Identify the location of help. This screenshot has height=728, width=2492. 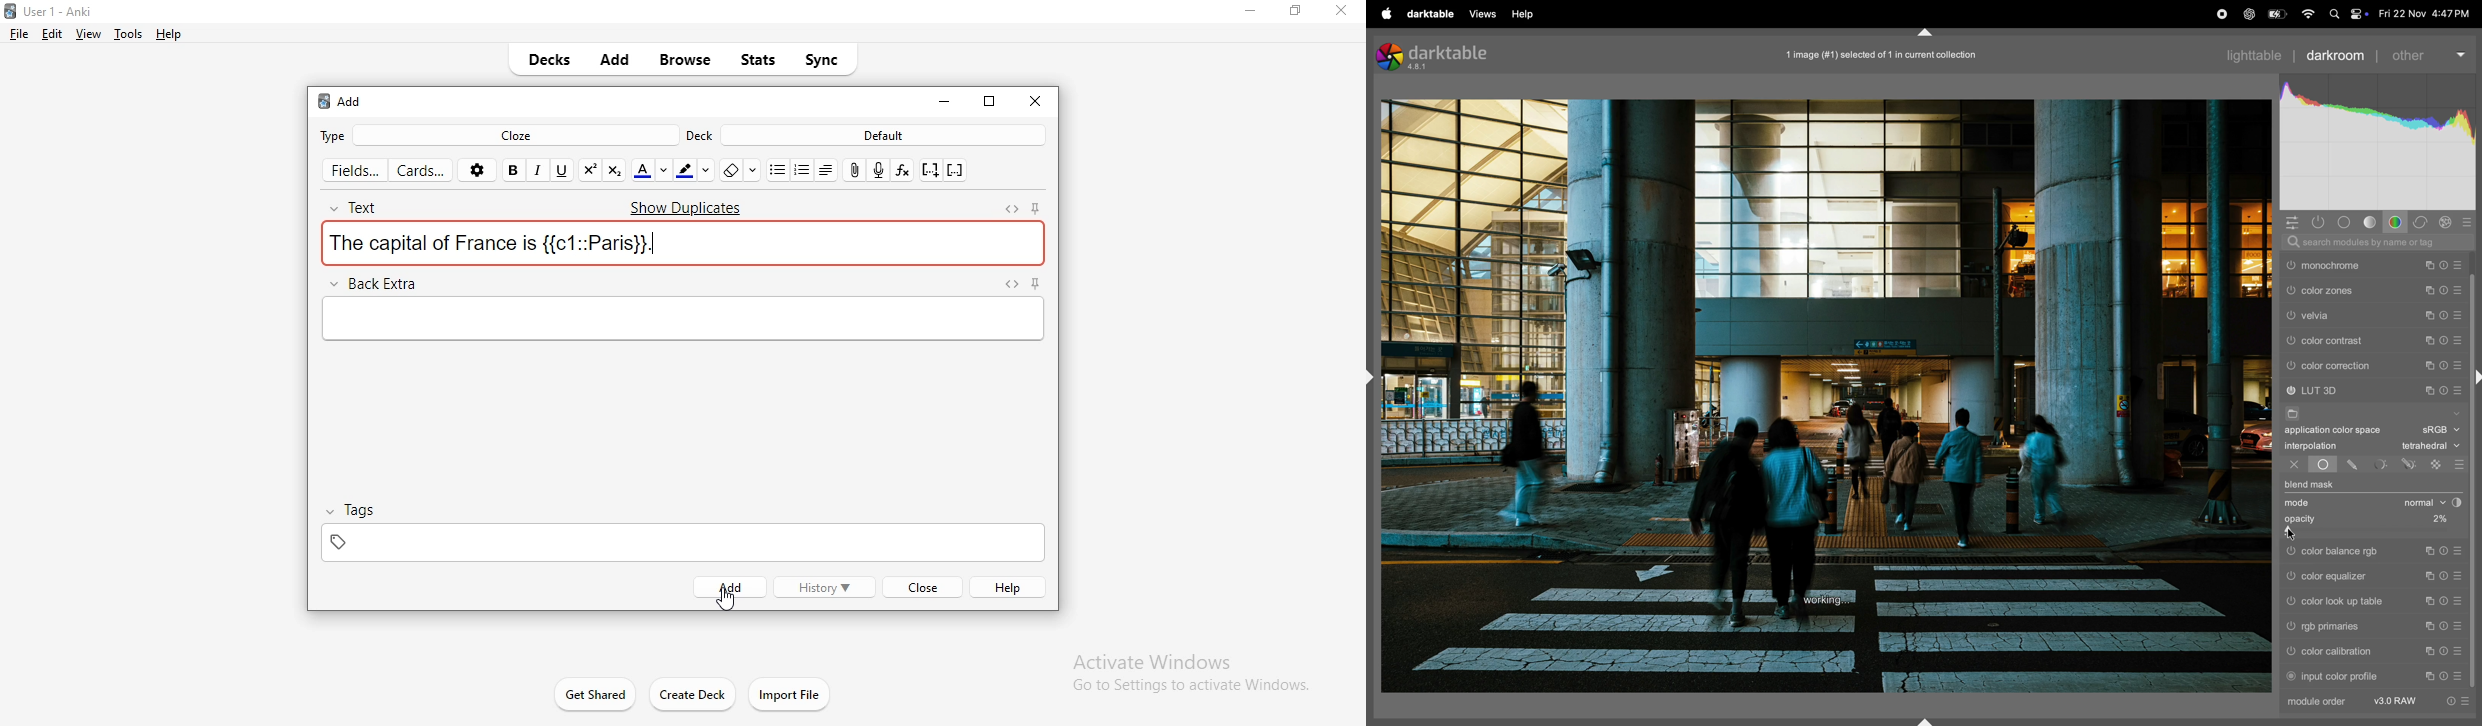
(1011, 587).